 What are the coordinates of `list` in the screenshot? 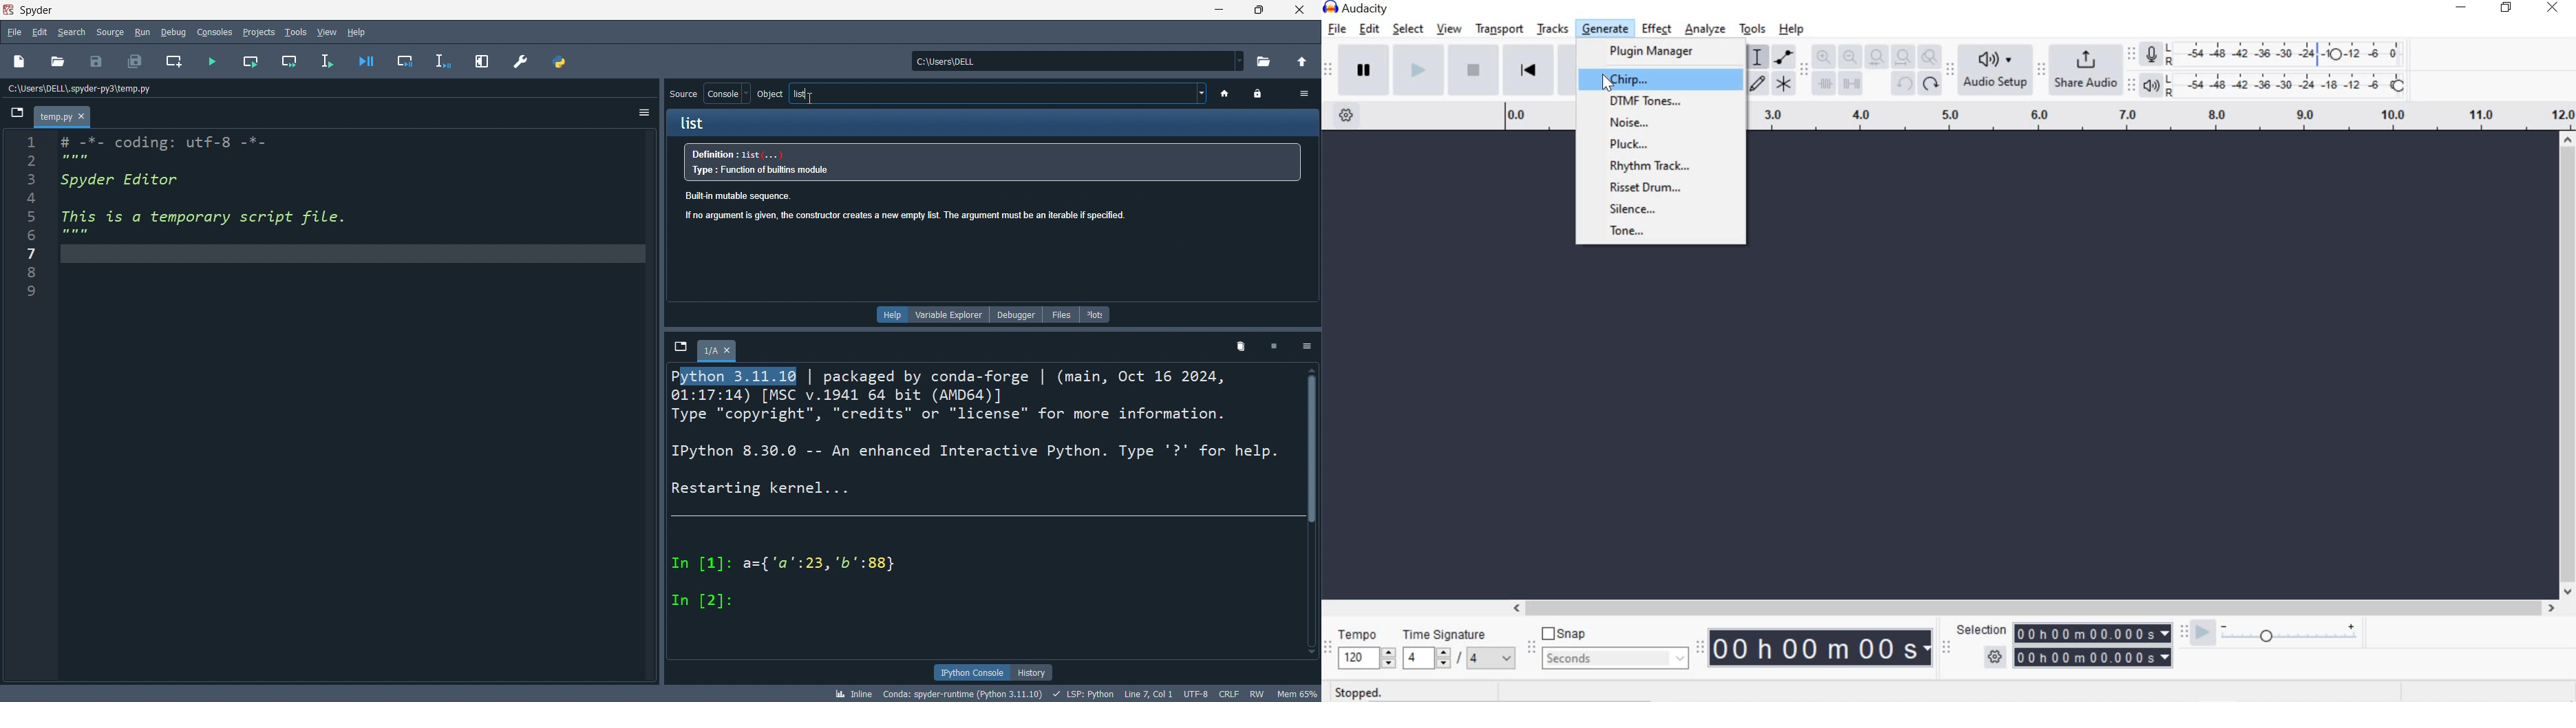 It's located at (699, 124).